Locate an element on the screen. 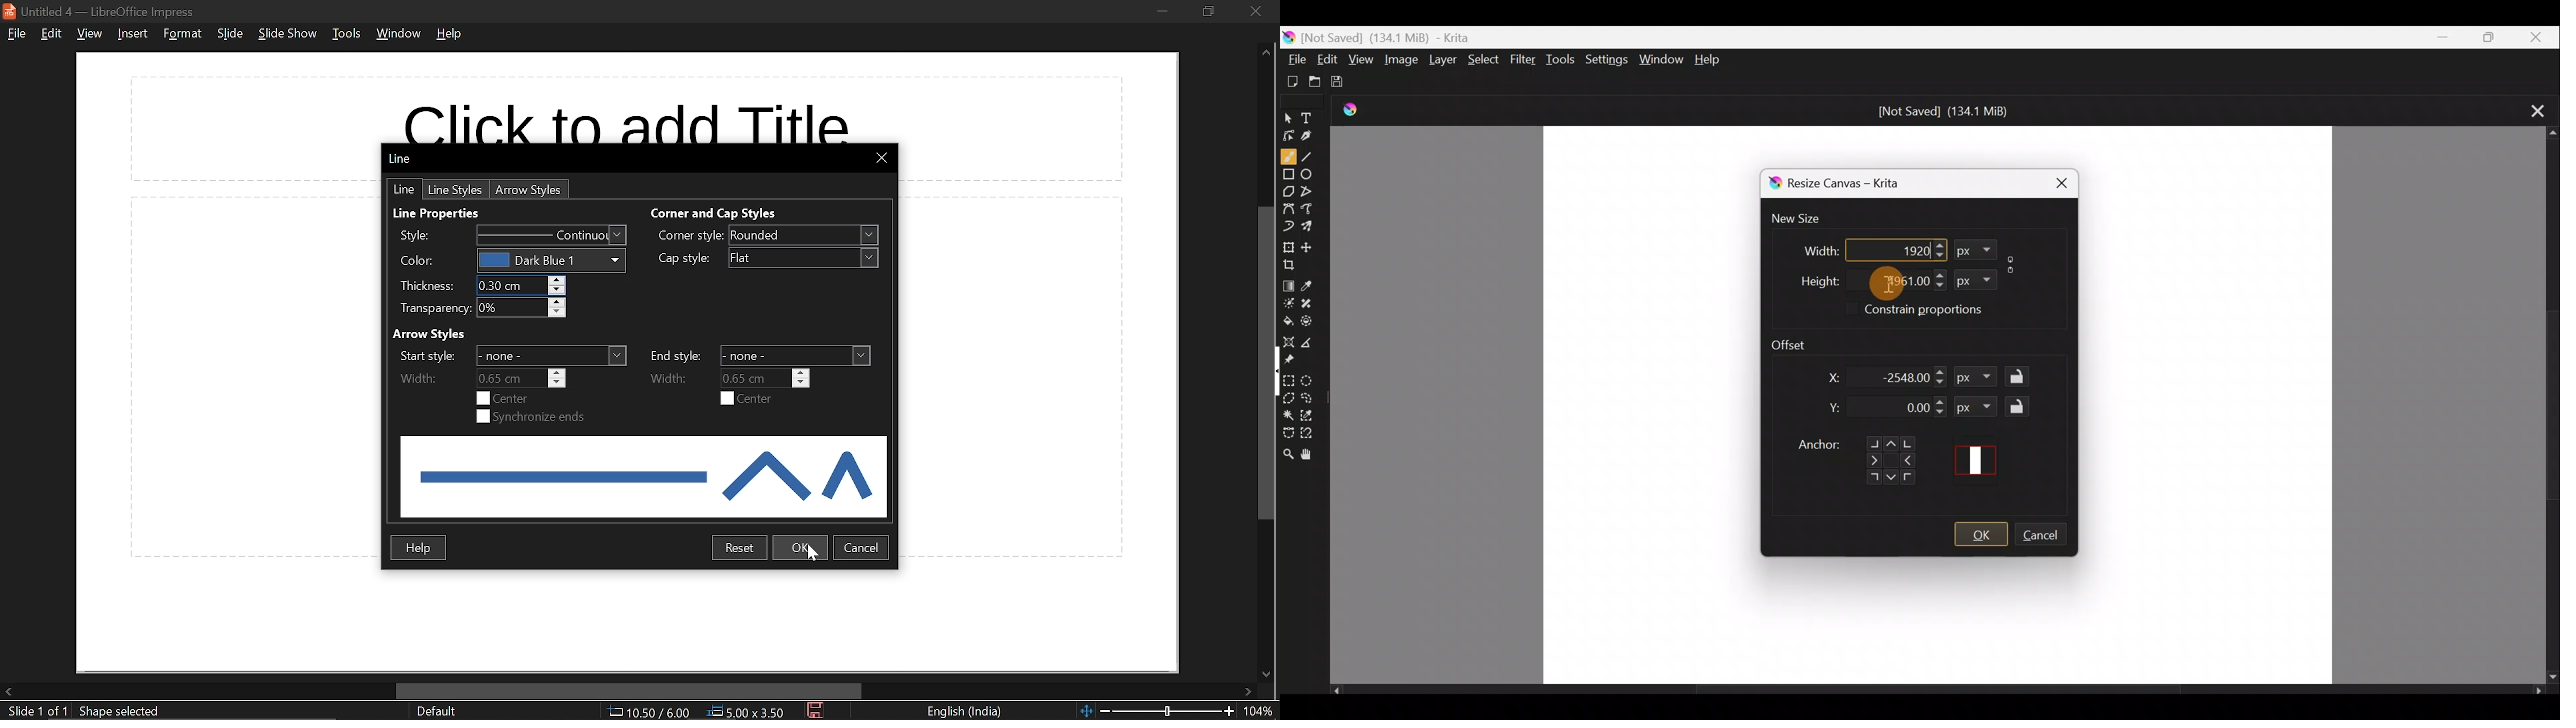 The height and width of the screenshot is (728, 2576). Zoom tool is located at coordinates (1288, 455).